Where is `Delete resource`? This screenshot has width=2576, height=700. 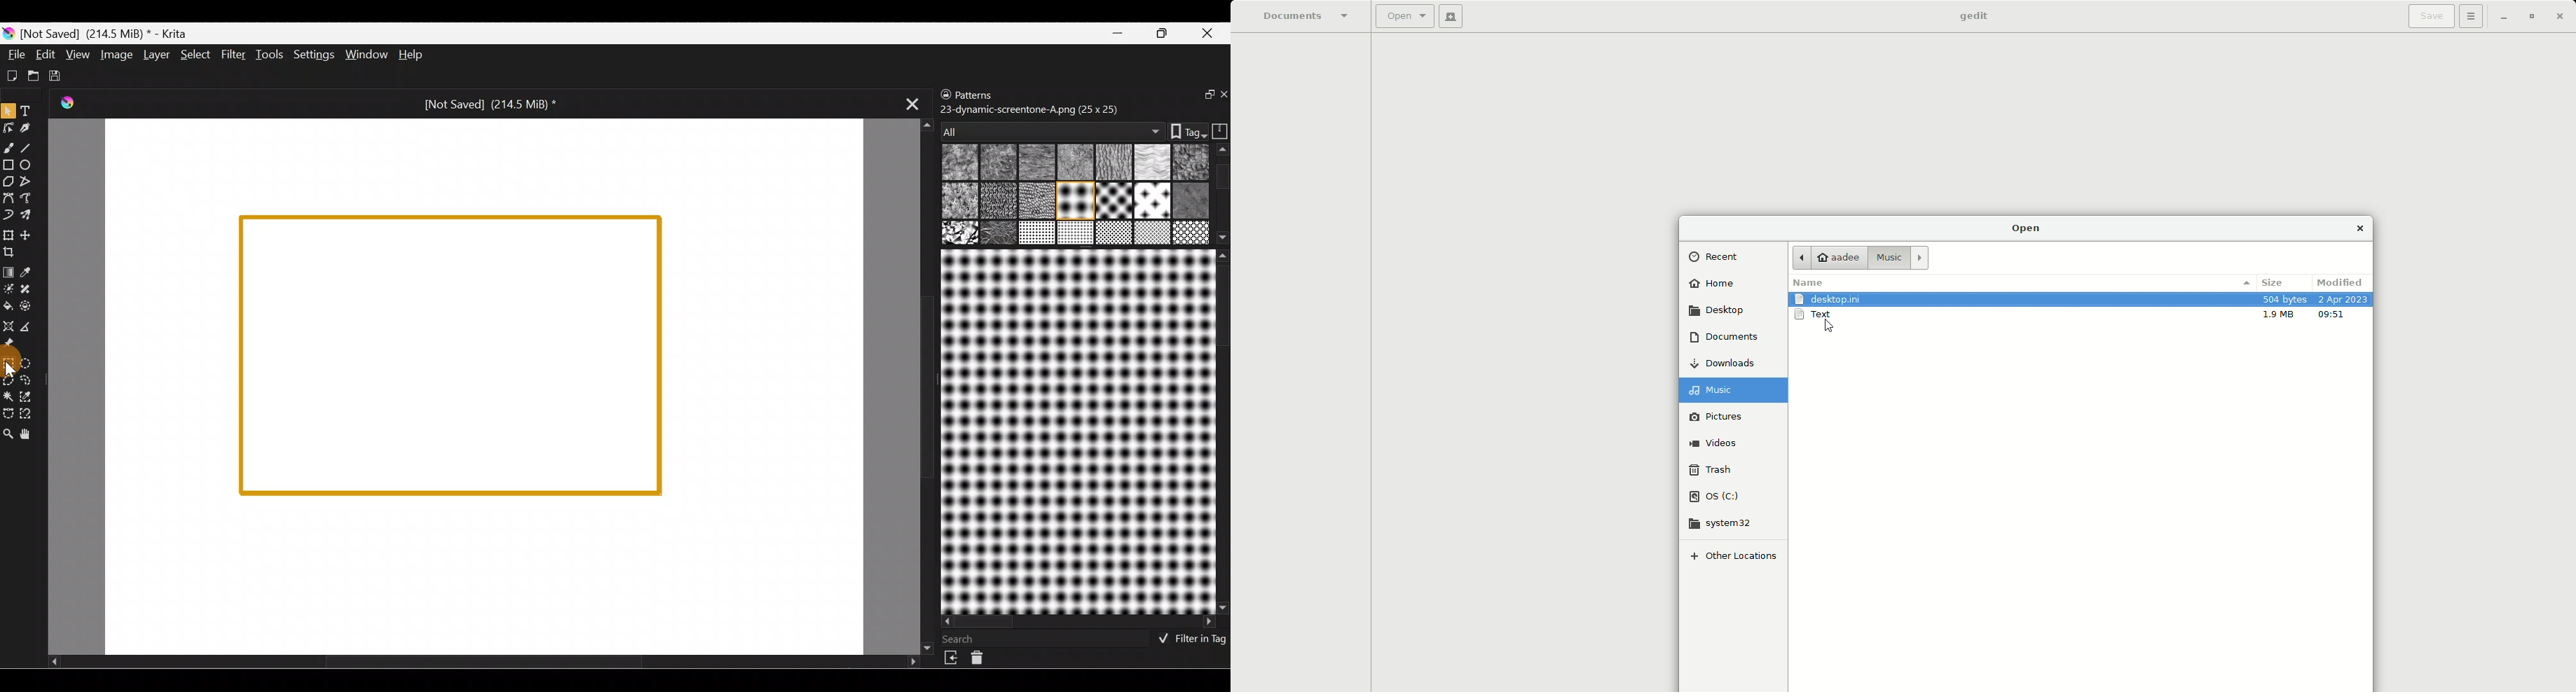
Delete resource is located at coordinates (984, 661).